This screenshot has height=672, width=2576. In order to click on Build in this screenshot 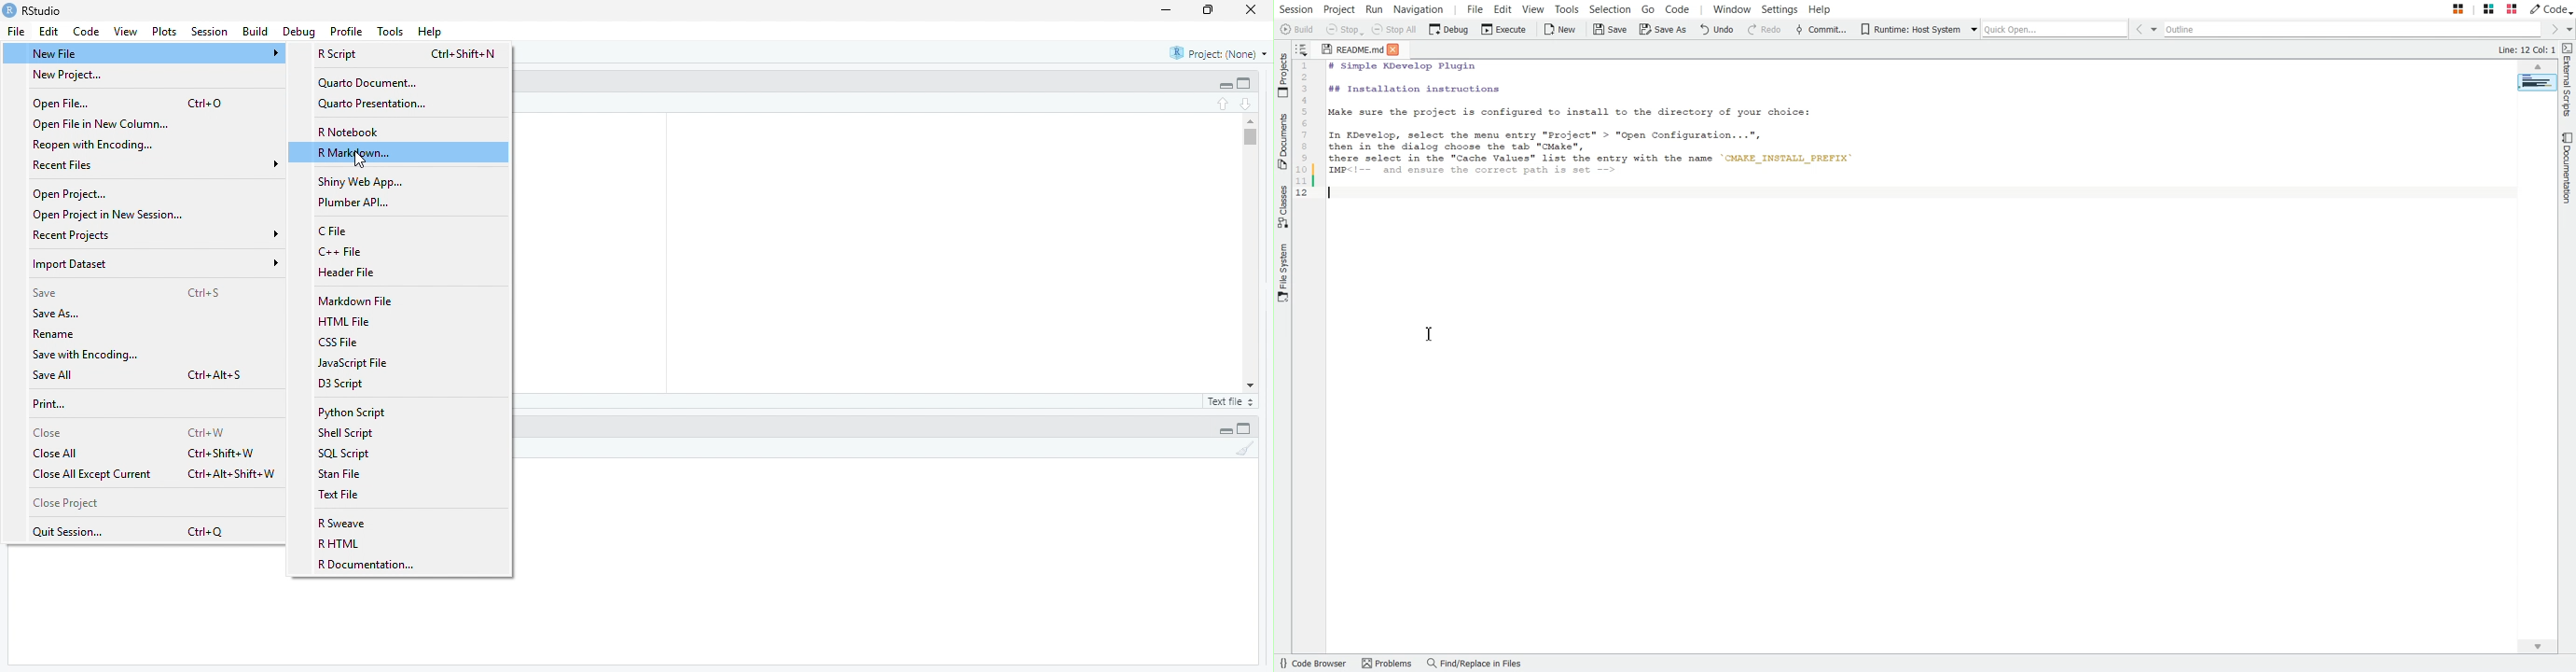, I will do `click(256, 31)`.